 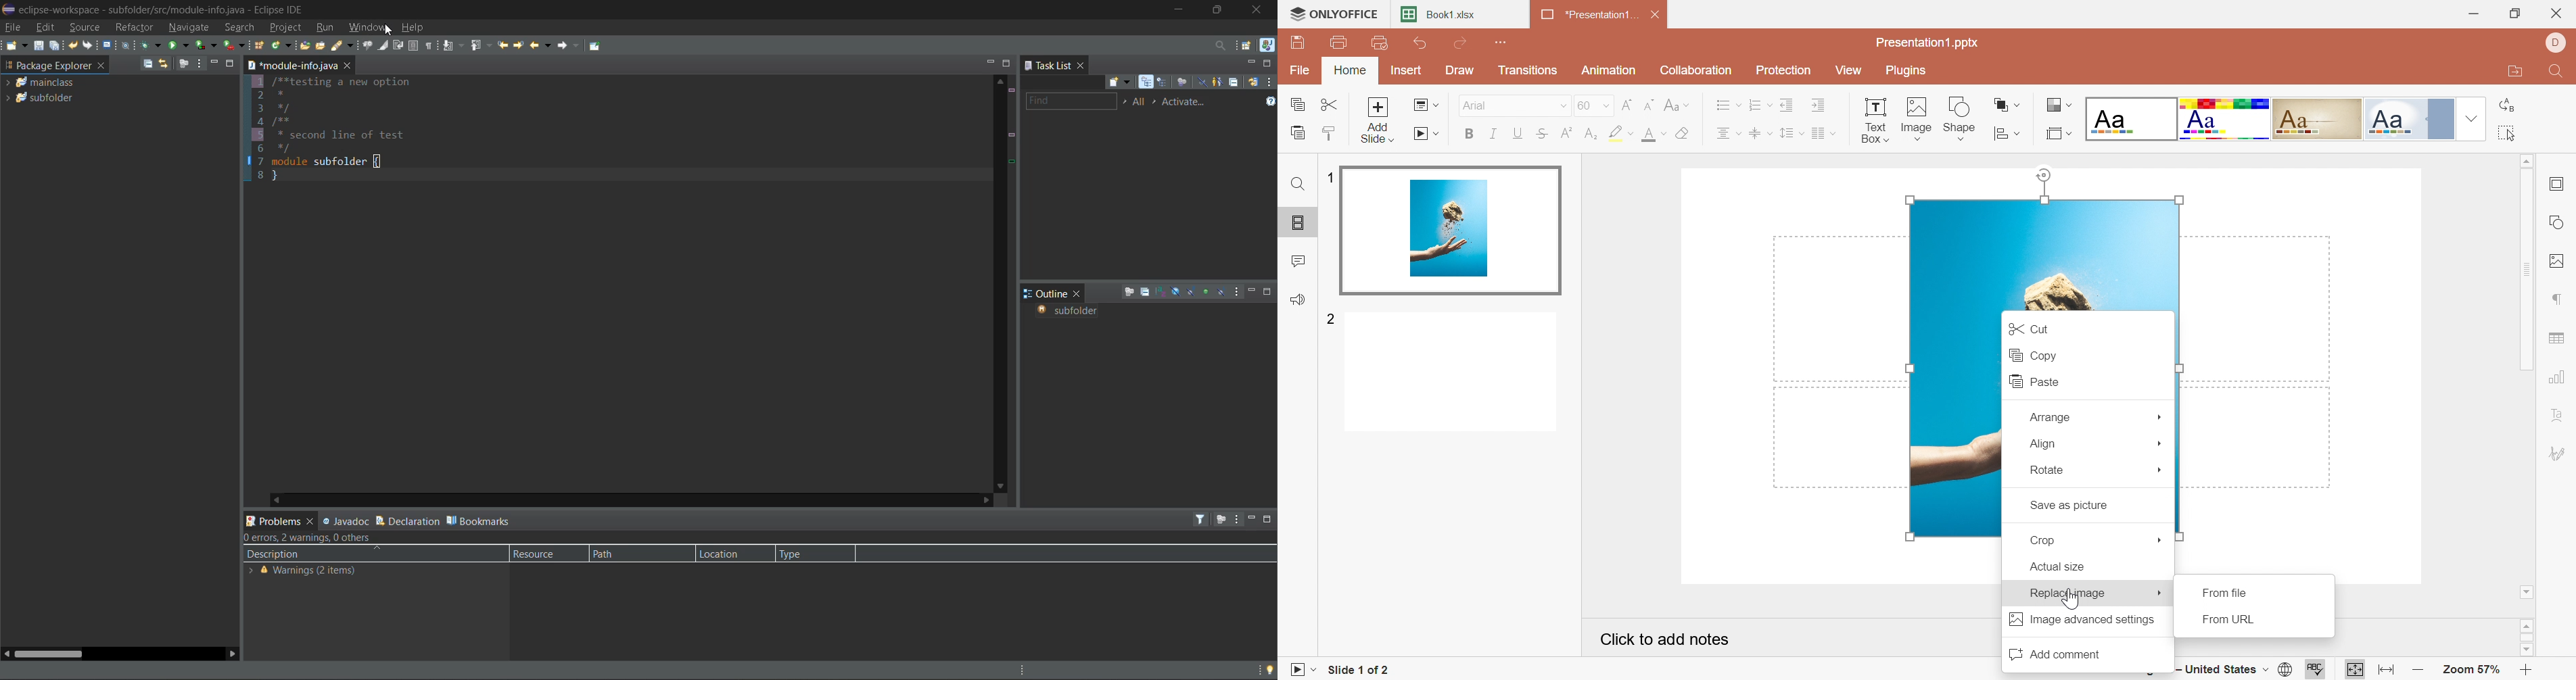 I want to click on Vertical align, so click(x=1760, y=131).